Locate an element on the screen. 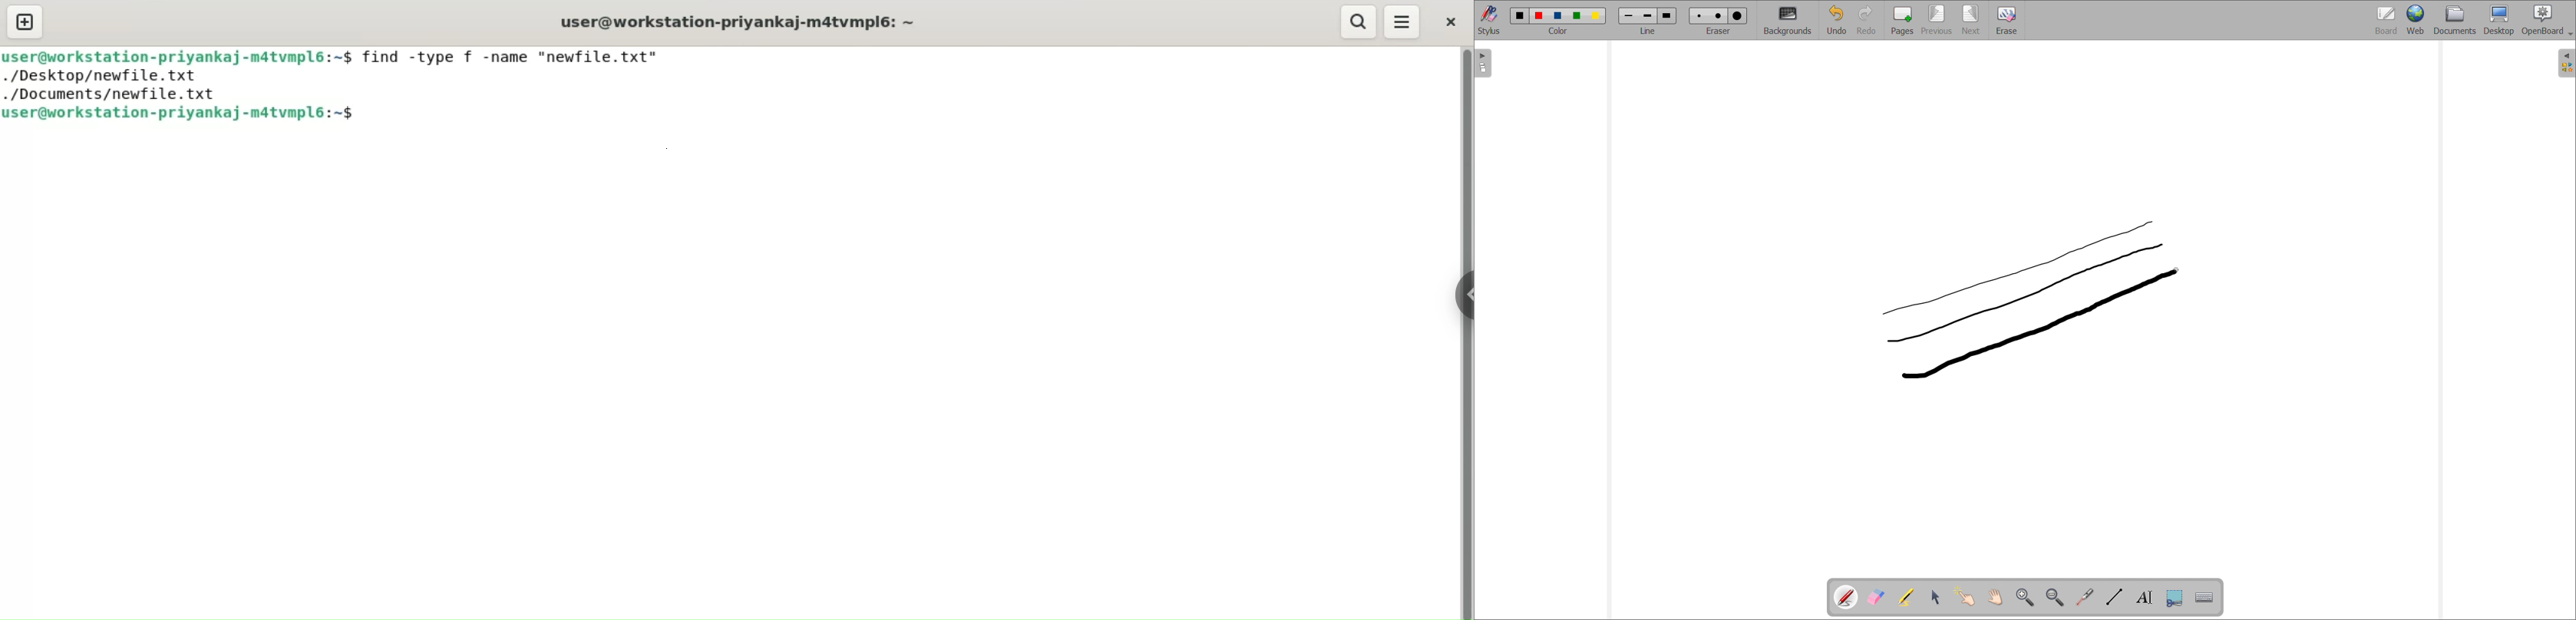 This screenshot has width=2576, height=644. 3rd line drawn is located at coordinates (2030, 301).